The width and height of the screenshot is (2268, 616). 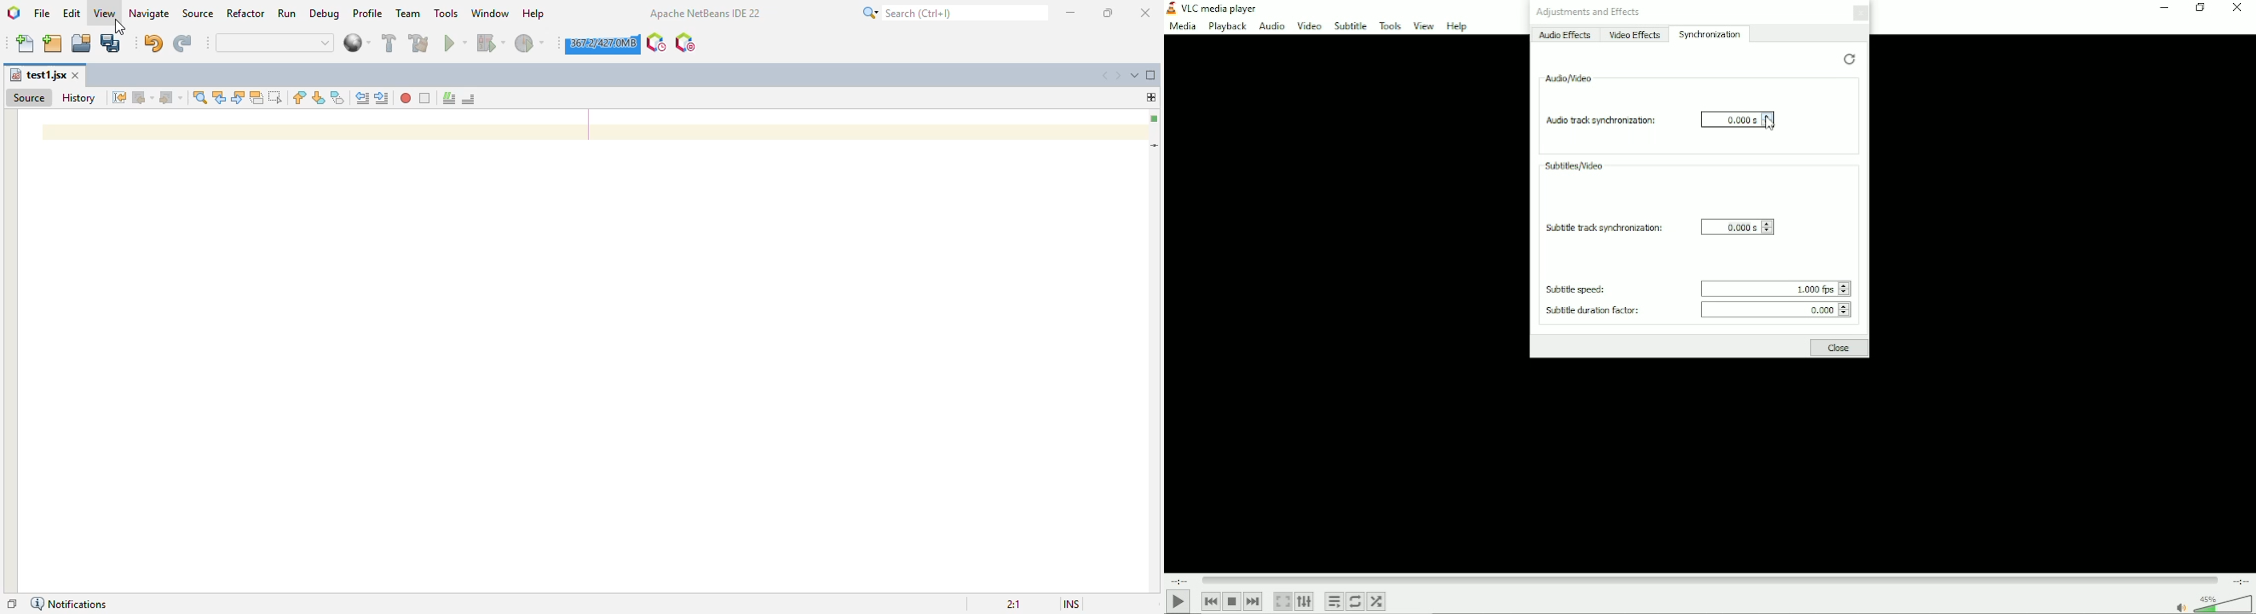 I want to click on undo, so click(x=154, y=43).